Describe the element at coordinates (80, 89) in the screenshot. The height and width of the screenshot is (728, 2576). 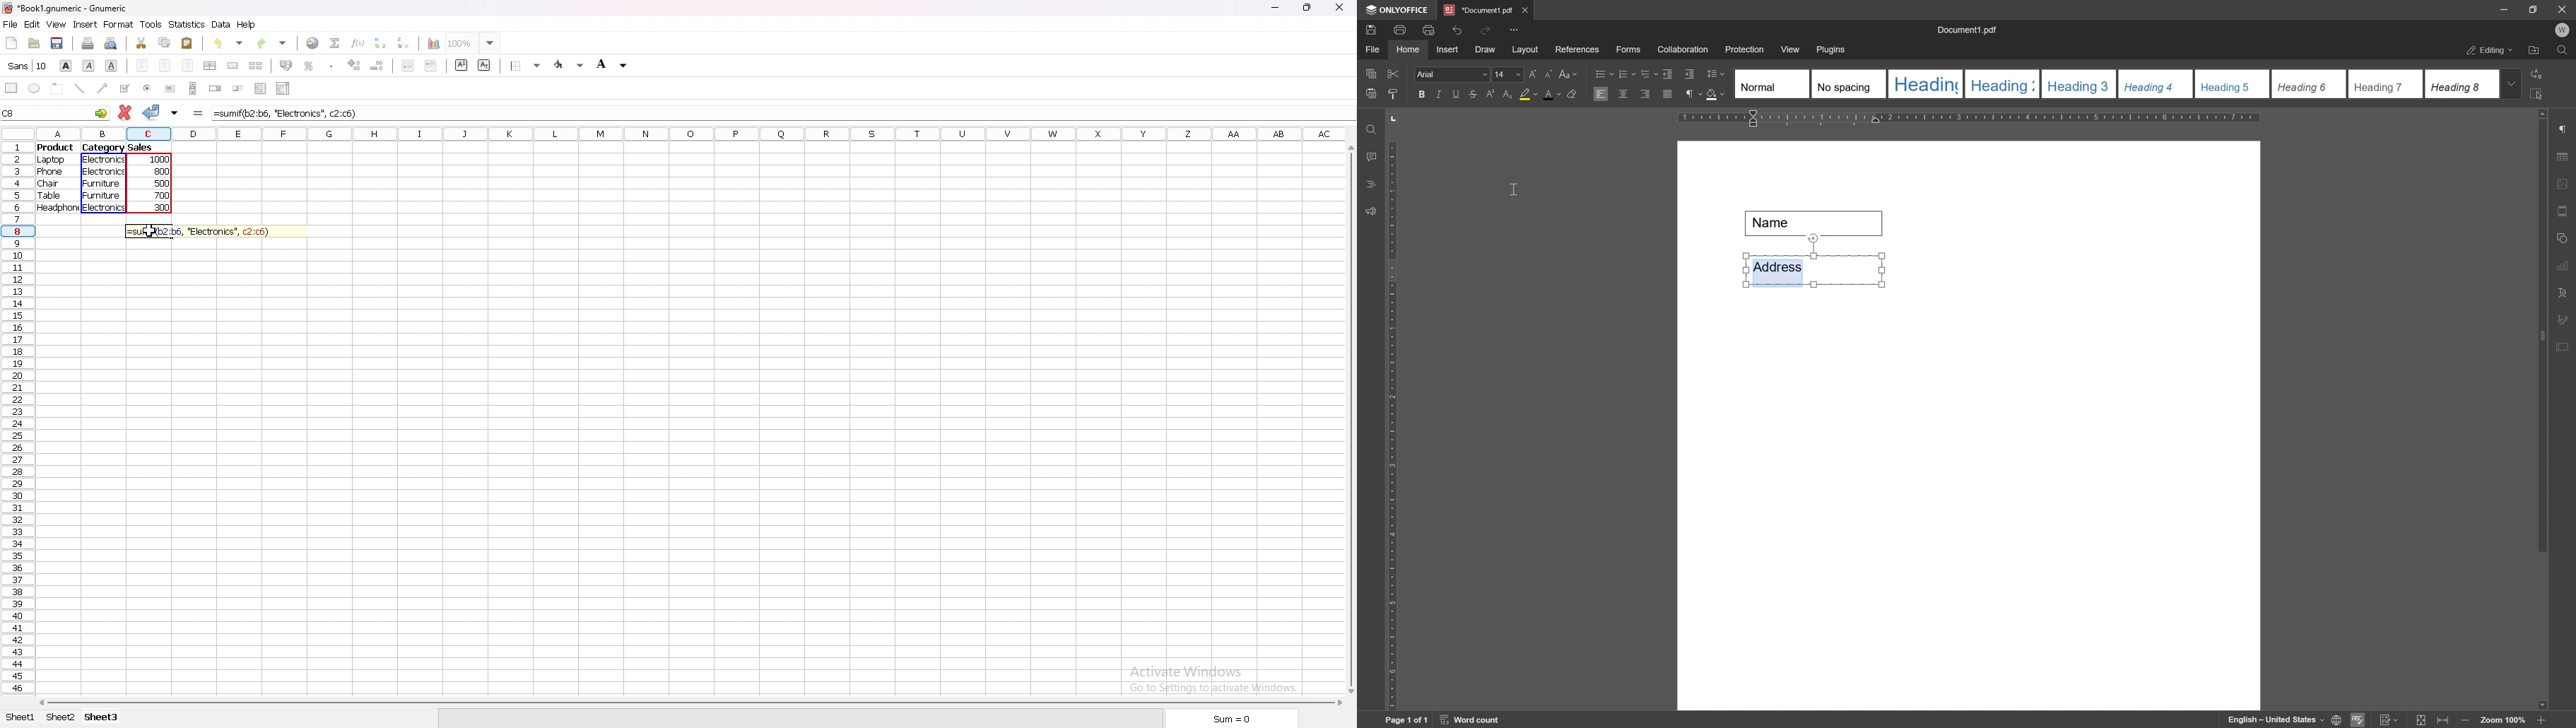
I see `line` at that location.